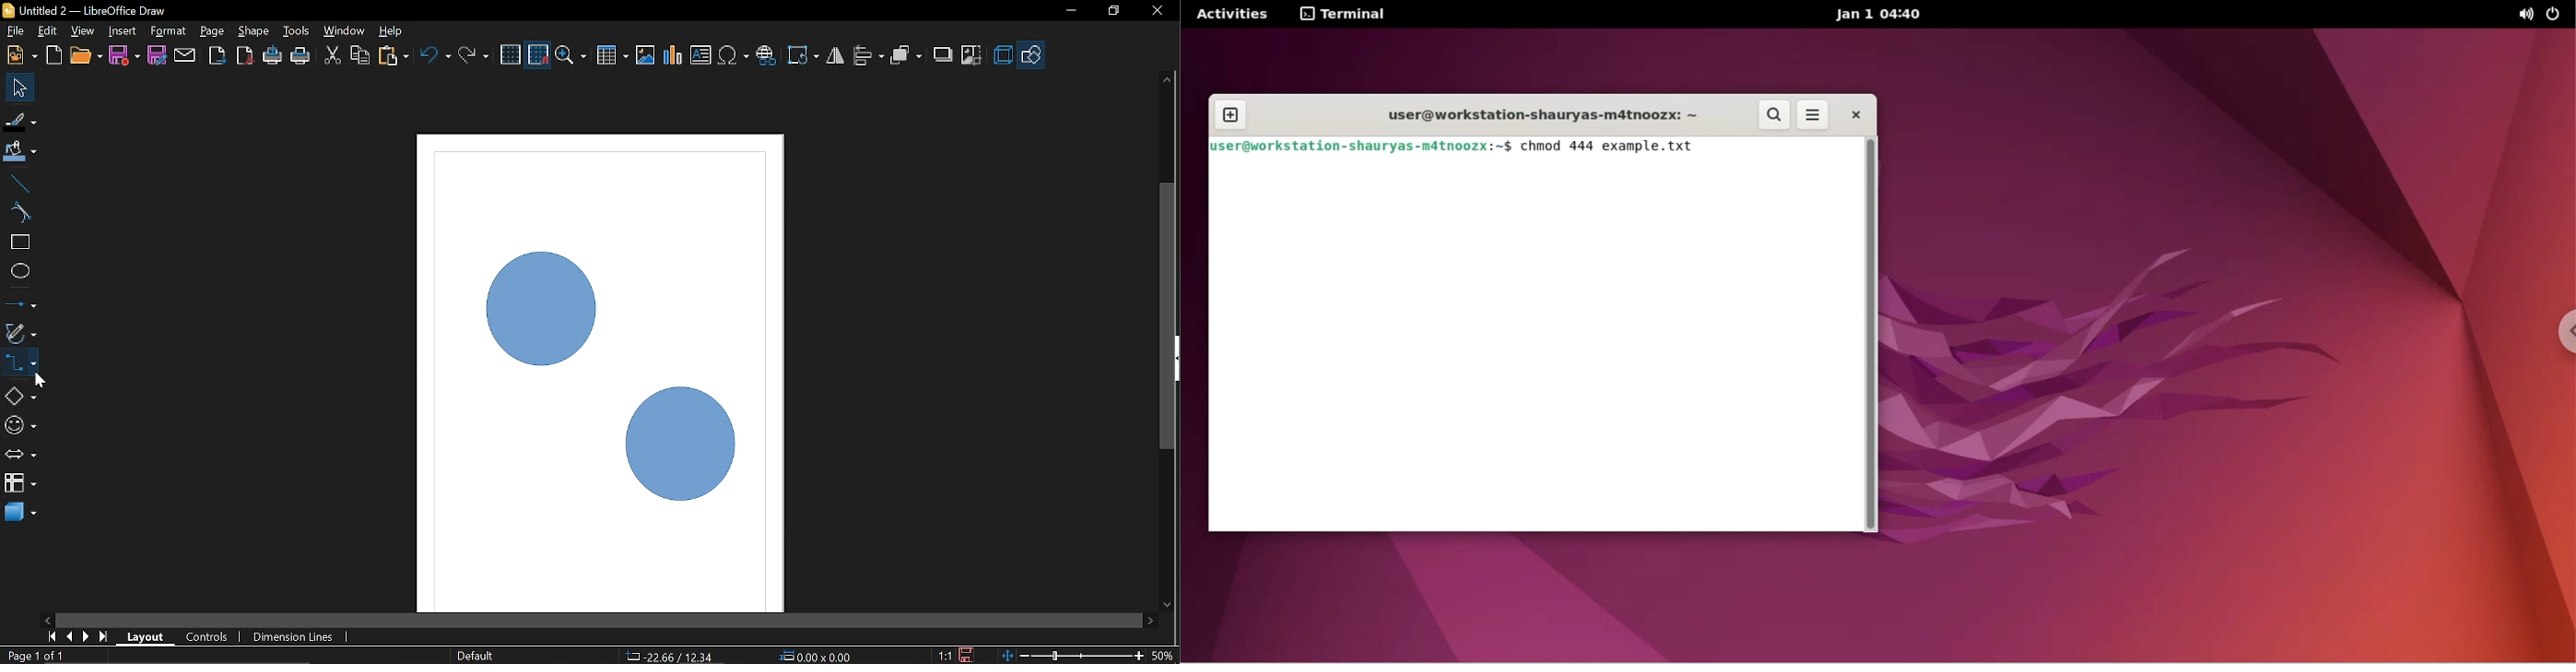 The height and width of the screenshot is (672, 2576). I want to click on CO-ordinates, so click(673, 656).